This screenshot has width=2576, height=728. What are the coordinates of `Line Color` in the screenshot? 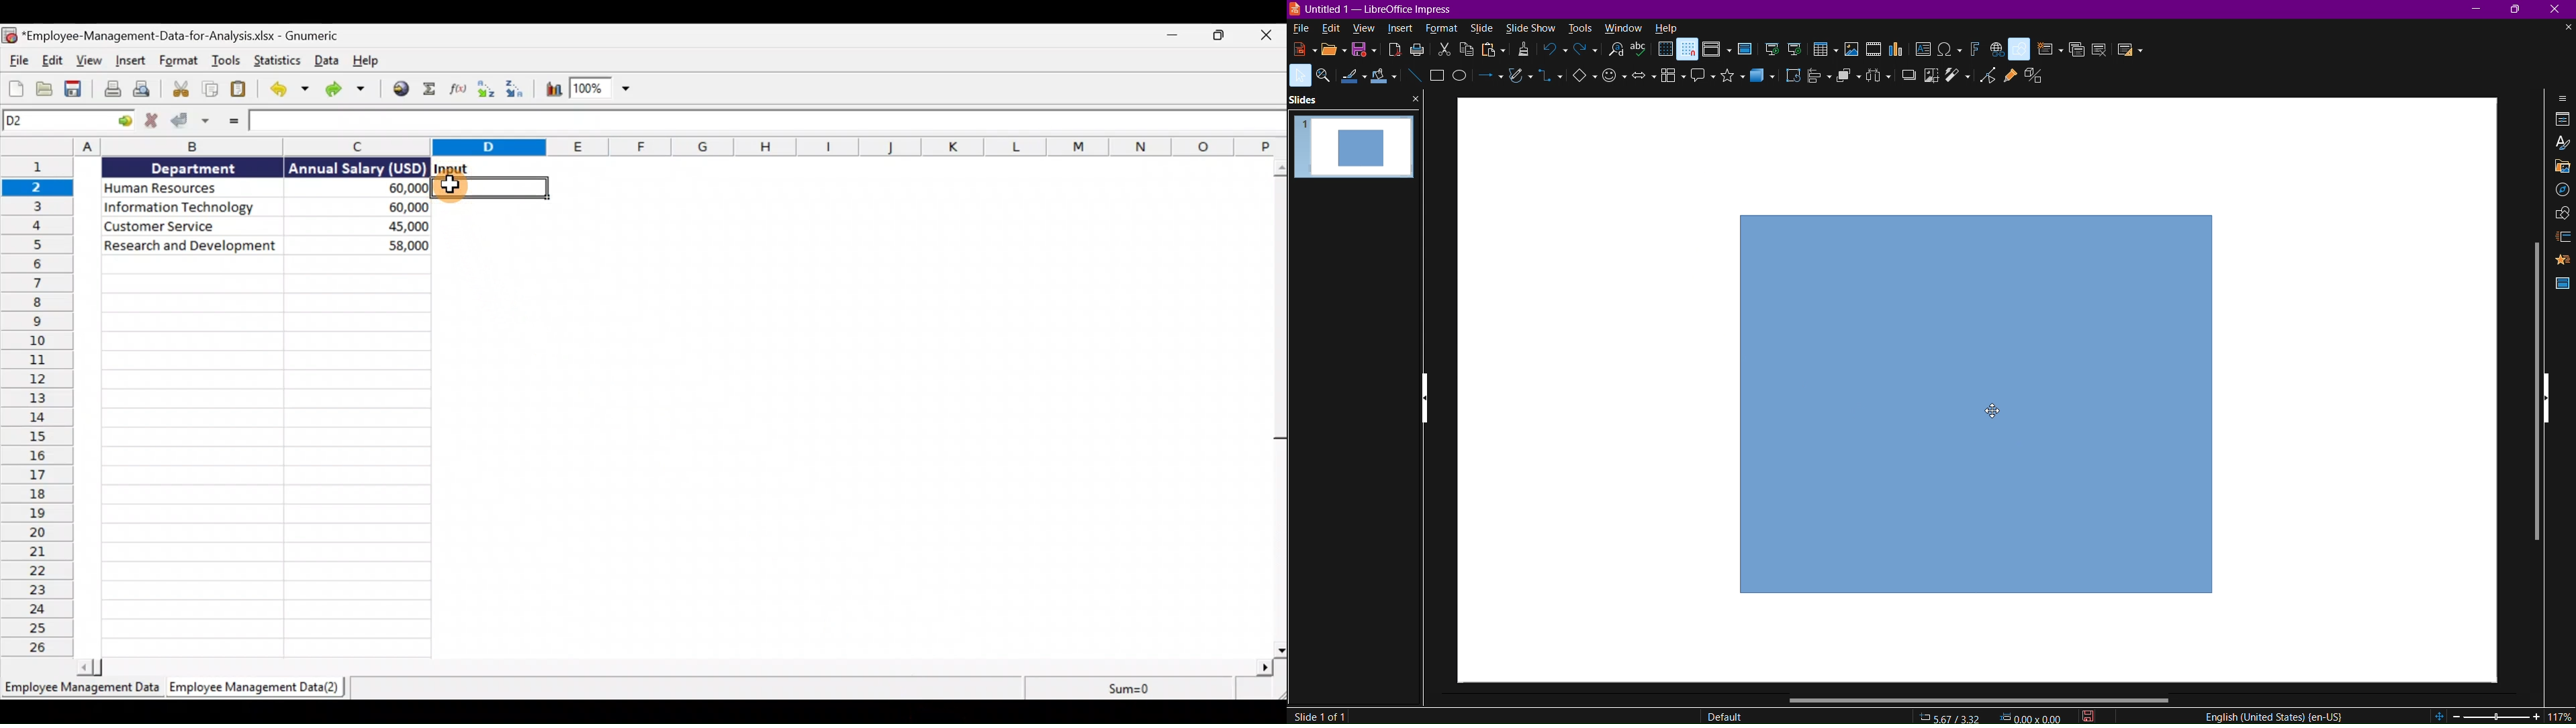 It's located at (1352, 79).